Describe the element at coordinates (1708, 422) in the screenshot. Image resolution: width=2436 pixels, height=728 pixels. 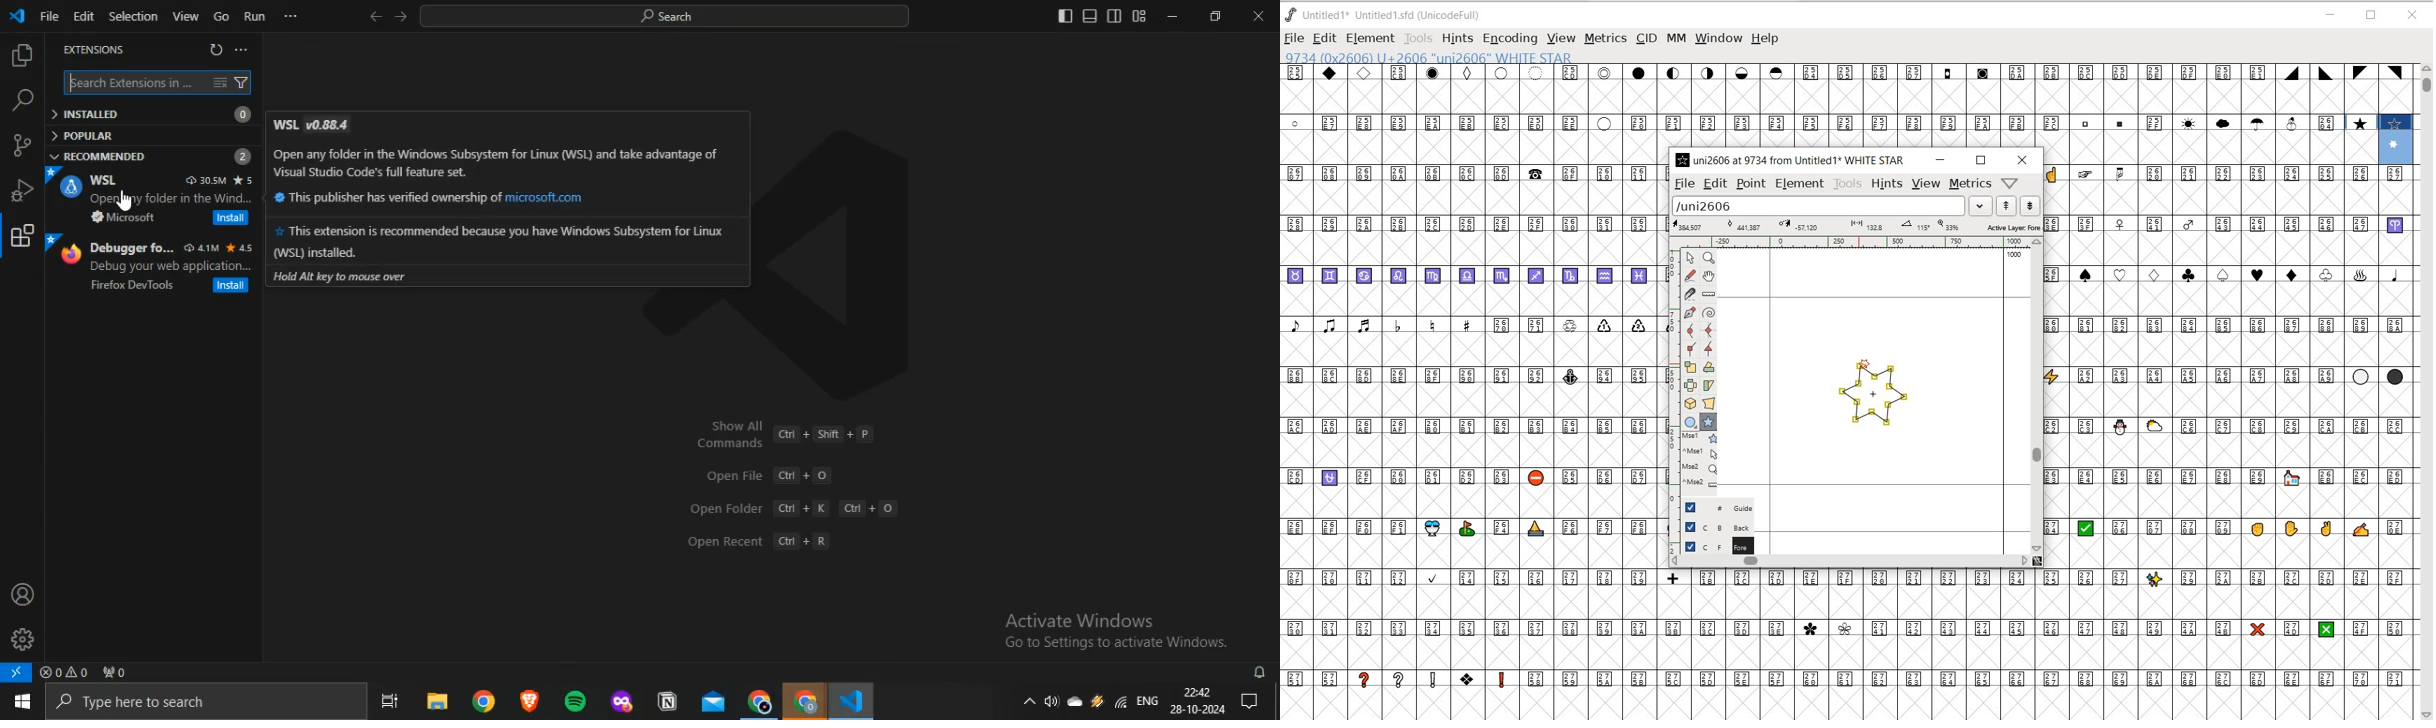
I see `POLYGON OR STAR` at that location.